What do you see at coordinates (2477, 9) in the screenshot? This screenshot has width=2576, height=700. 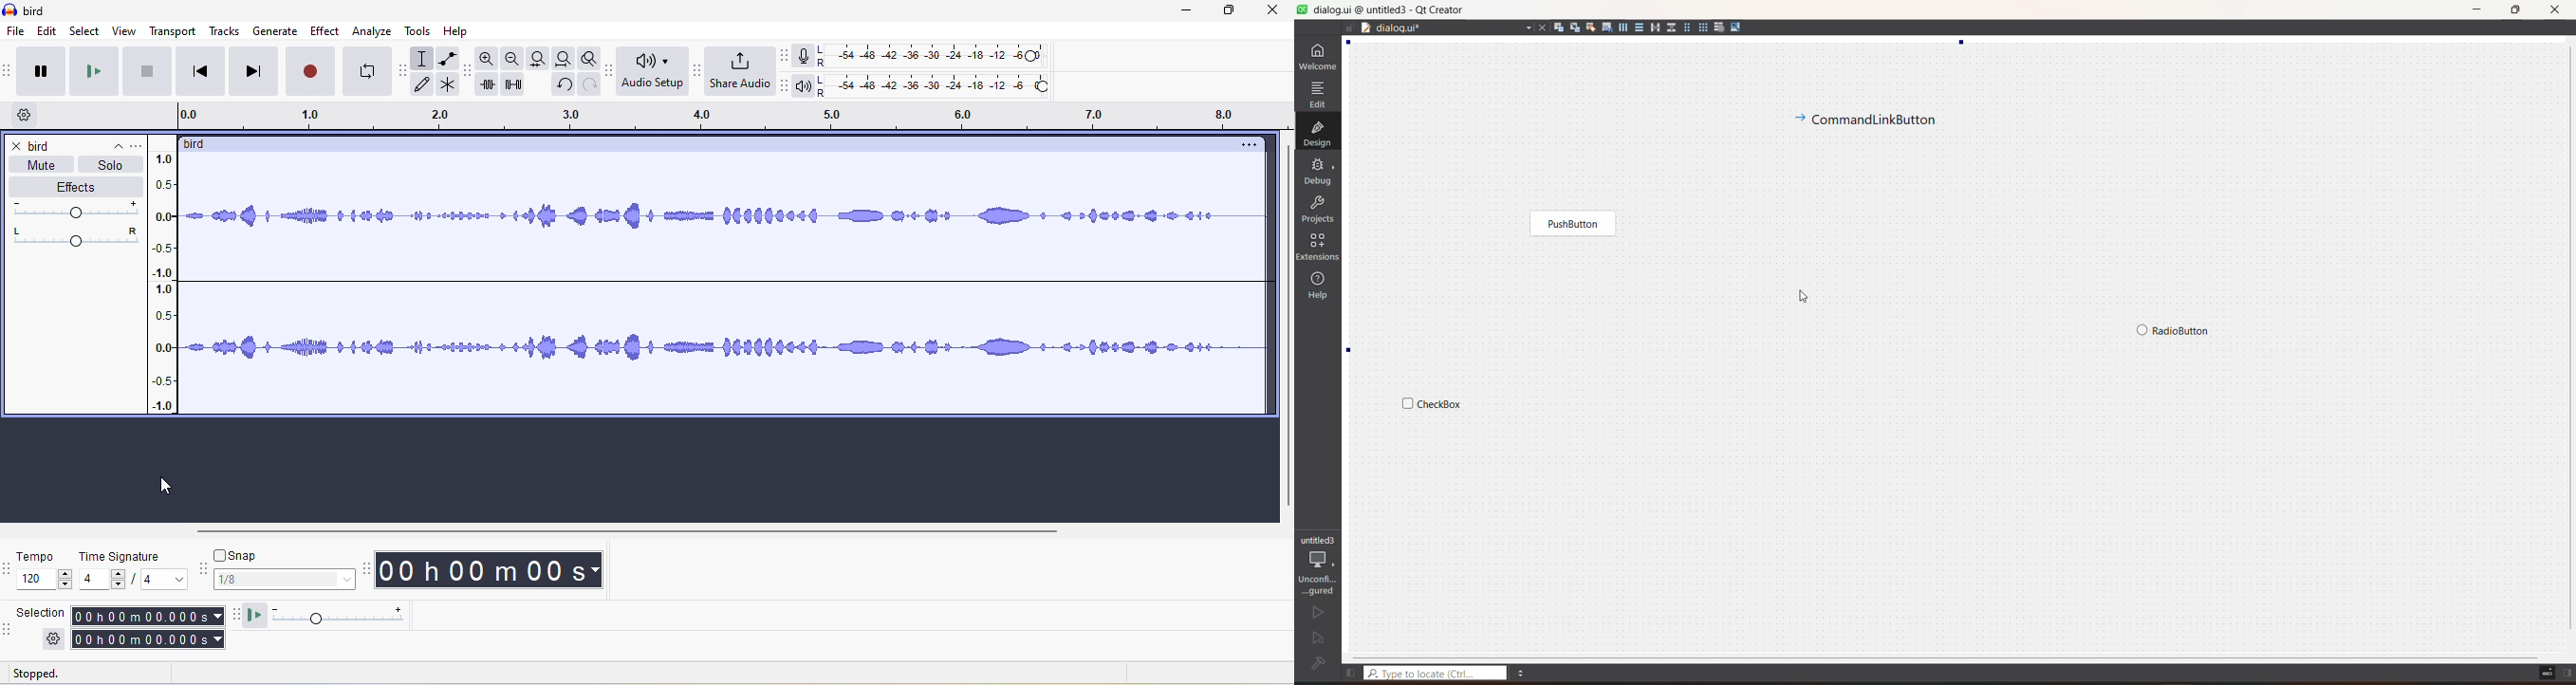 I see `minimize` at bounding box center [2477, 9].